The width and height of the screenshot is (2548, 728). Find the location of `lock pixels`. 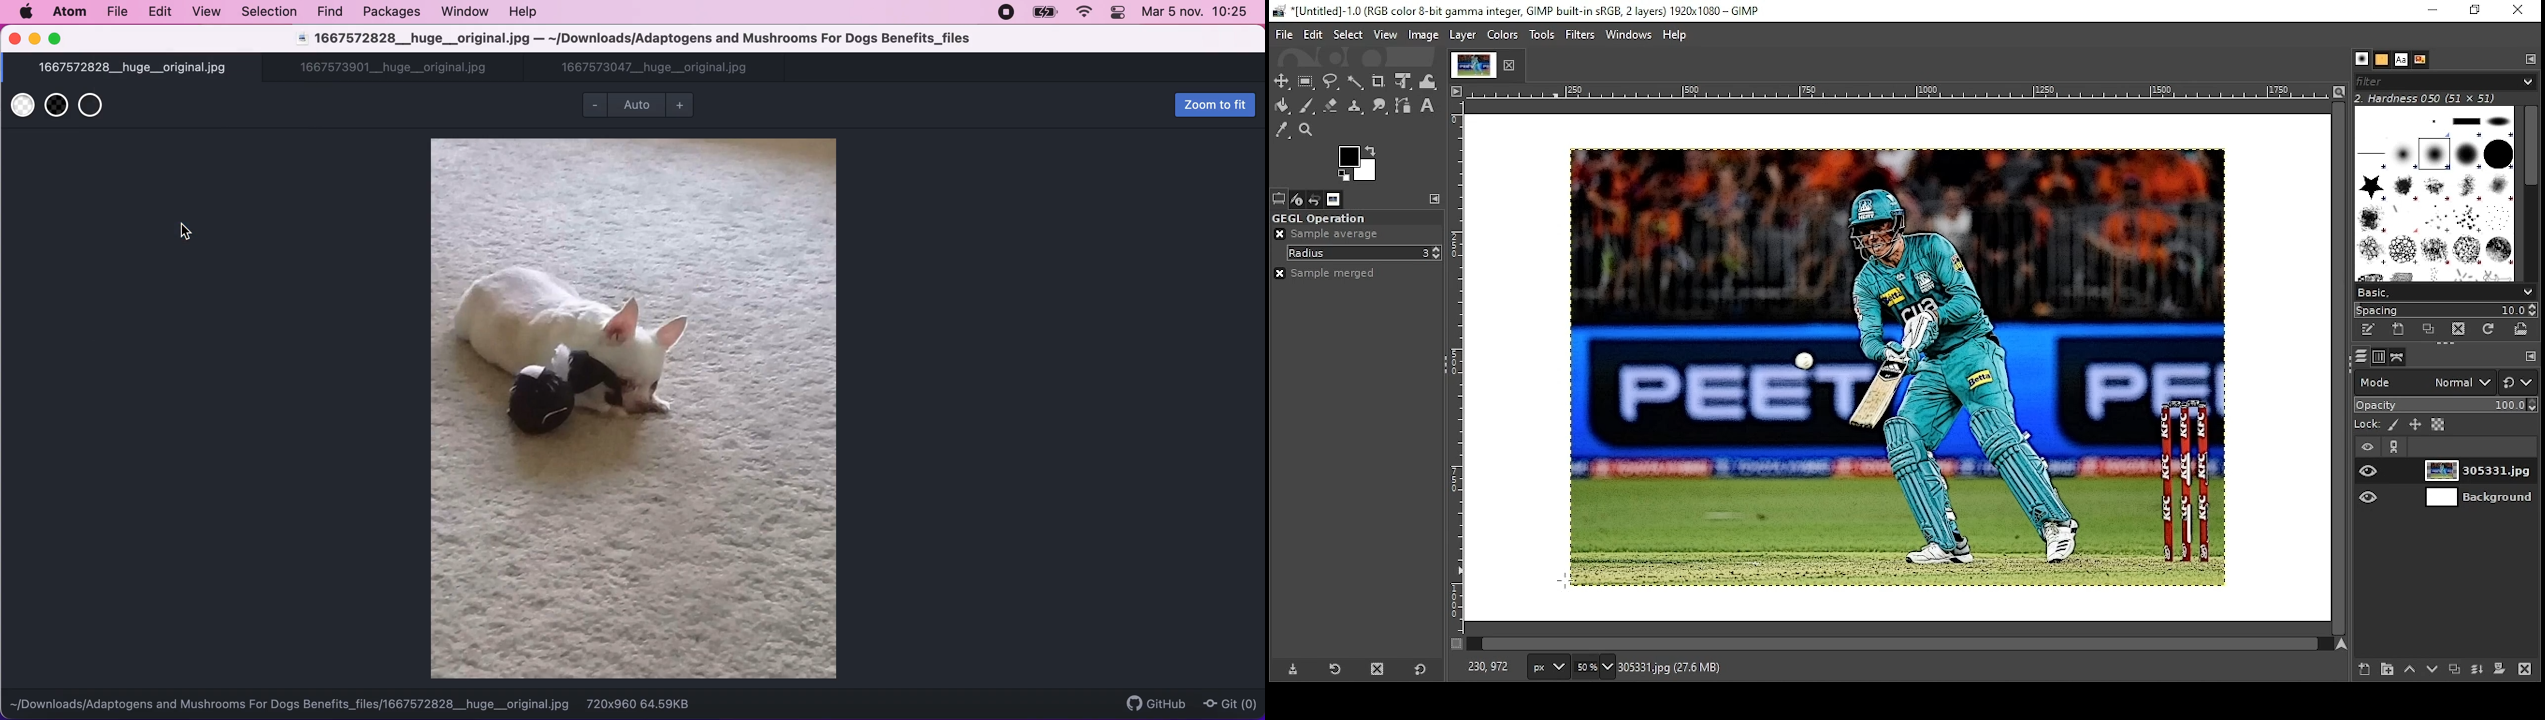

lock pixels is located at coordinates (2393, 425).